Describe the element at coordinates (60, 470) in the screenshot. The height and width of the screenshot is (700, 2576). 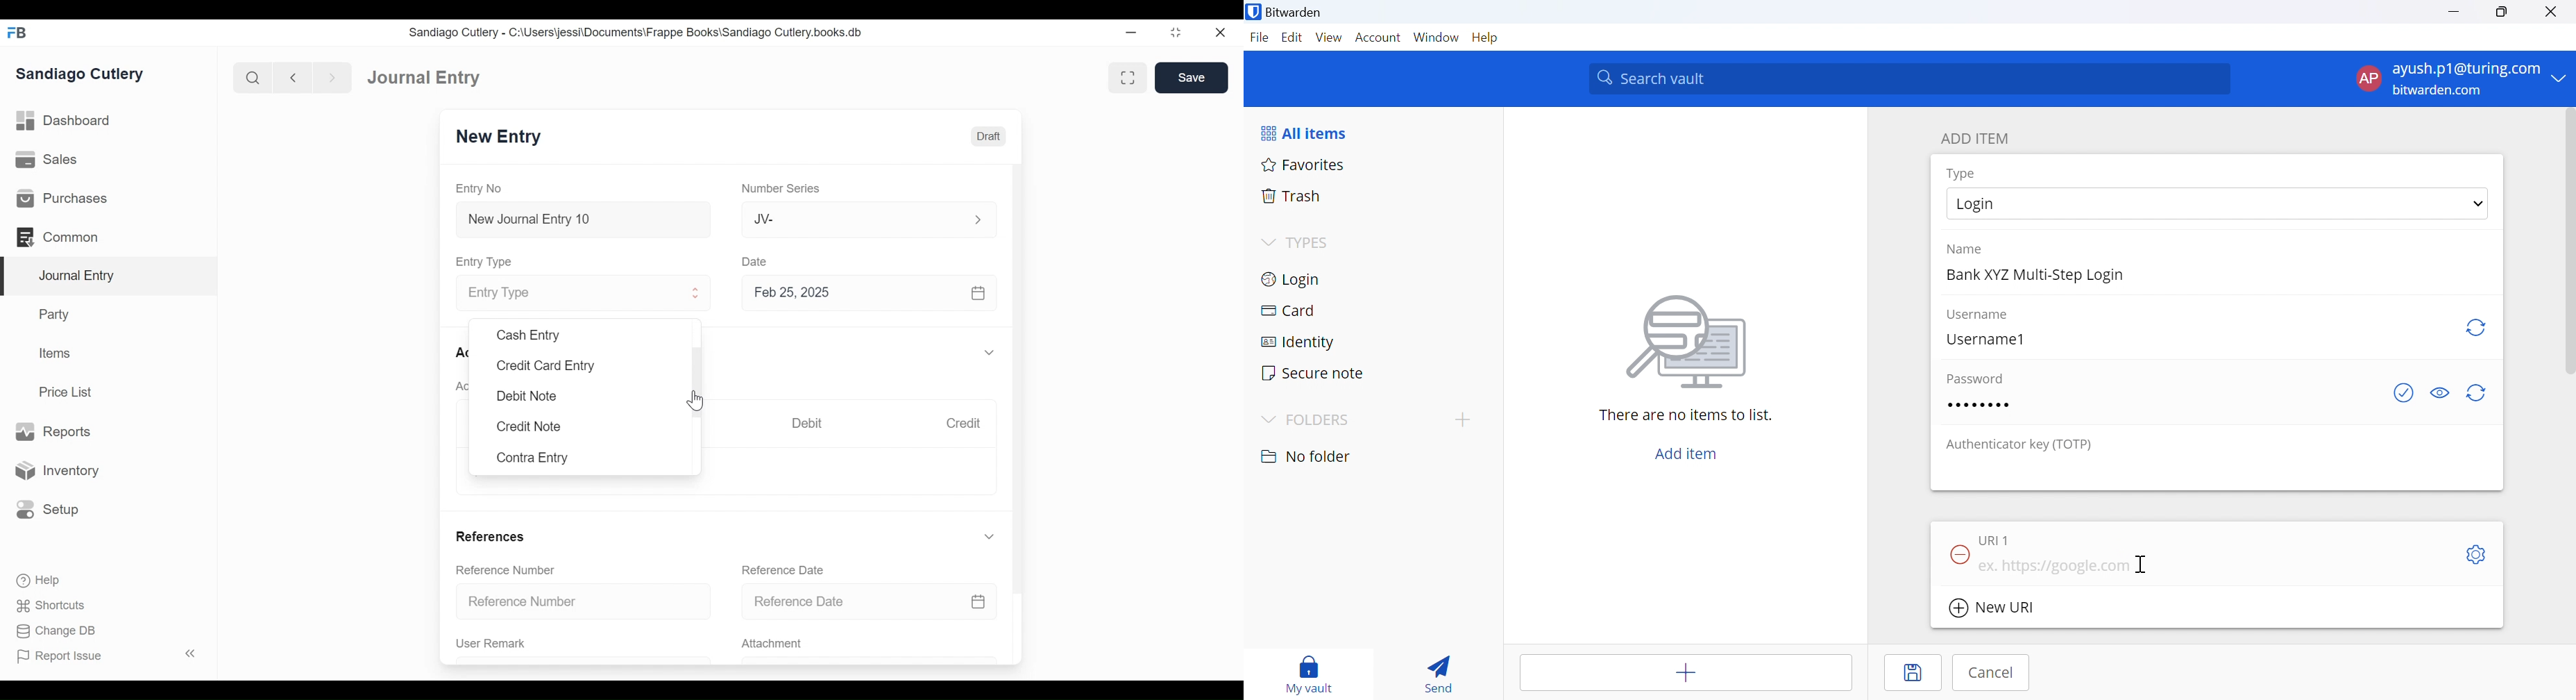
I see `Inventory` at that location.